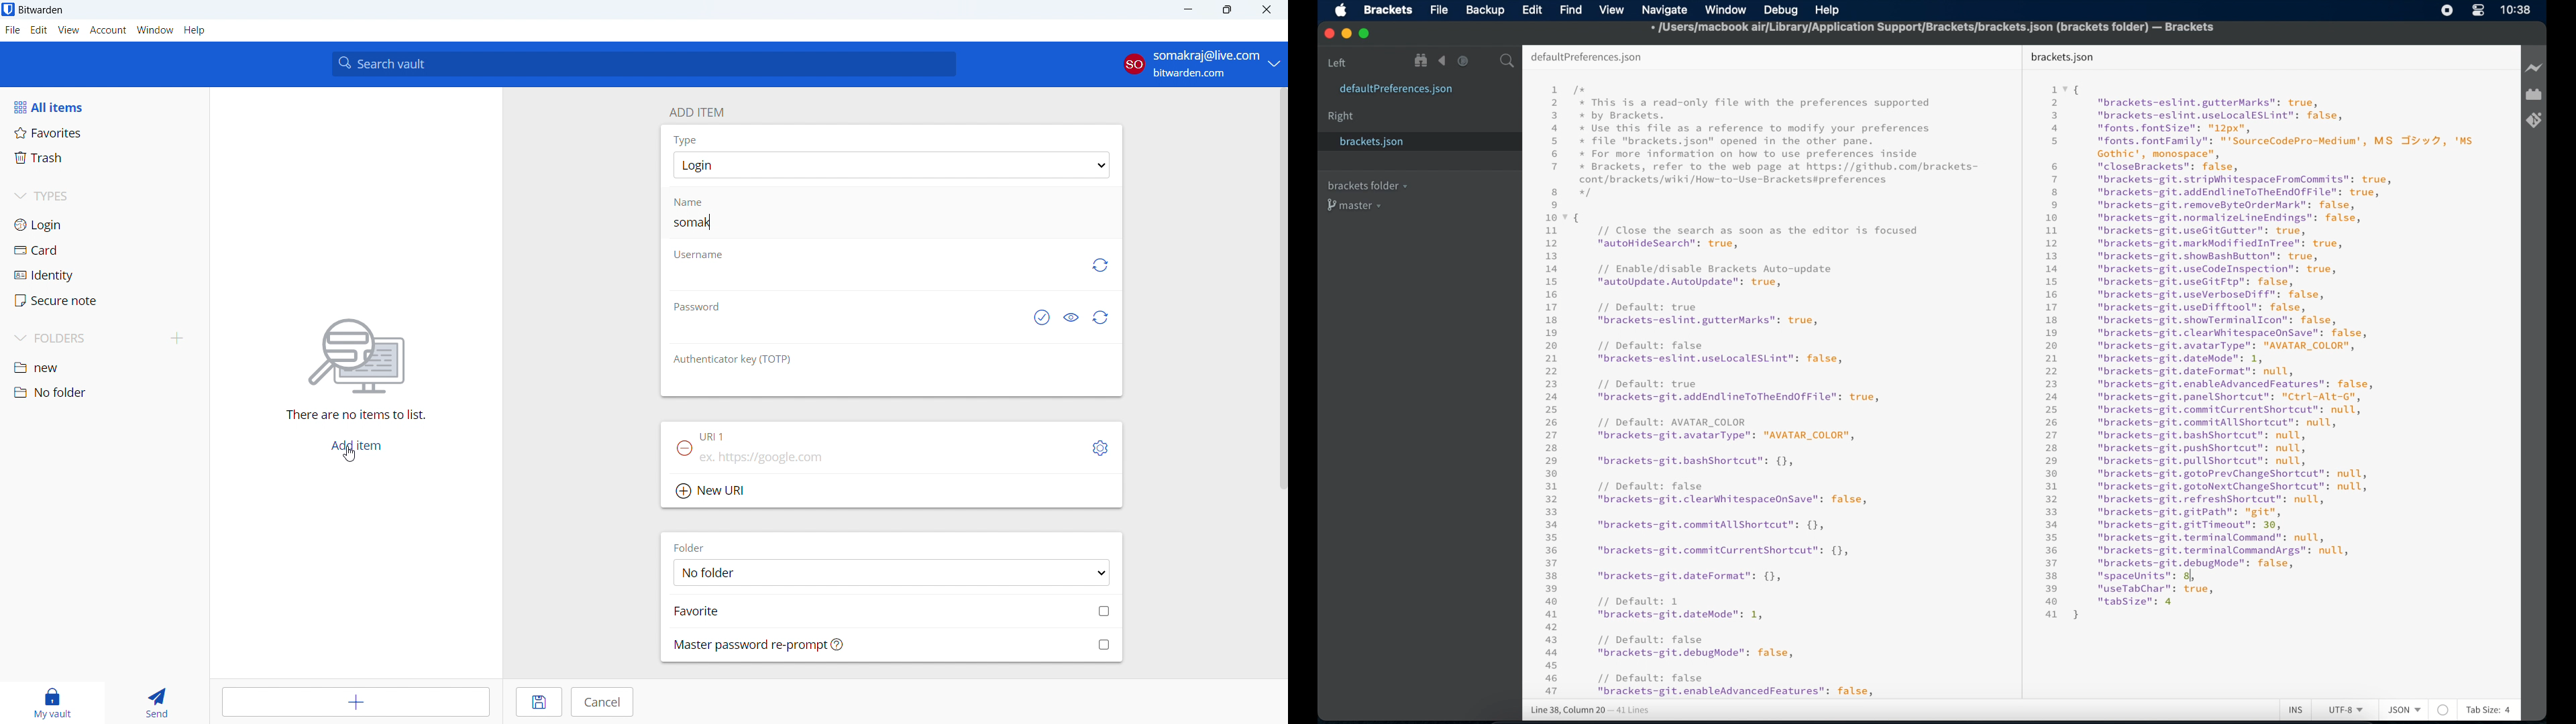  Describe the element at coordinates (1280, 290) in the screenshot. I see `SCROLL BAR` at that location.